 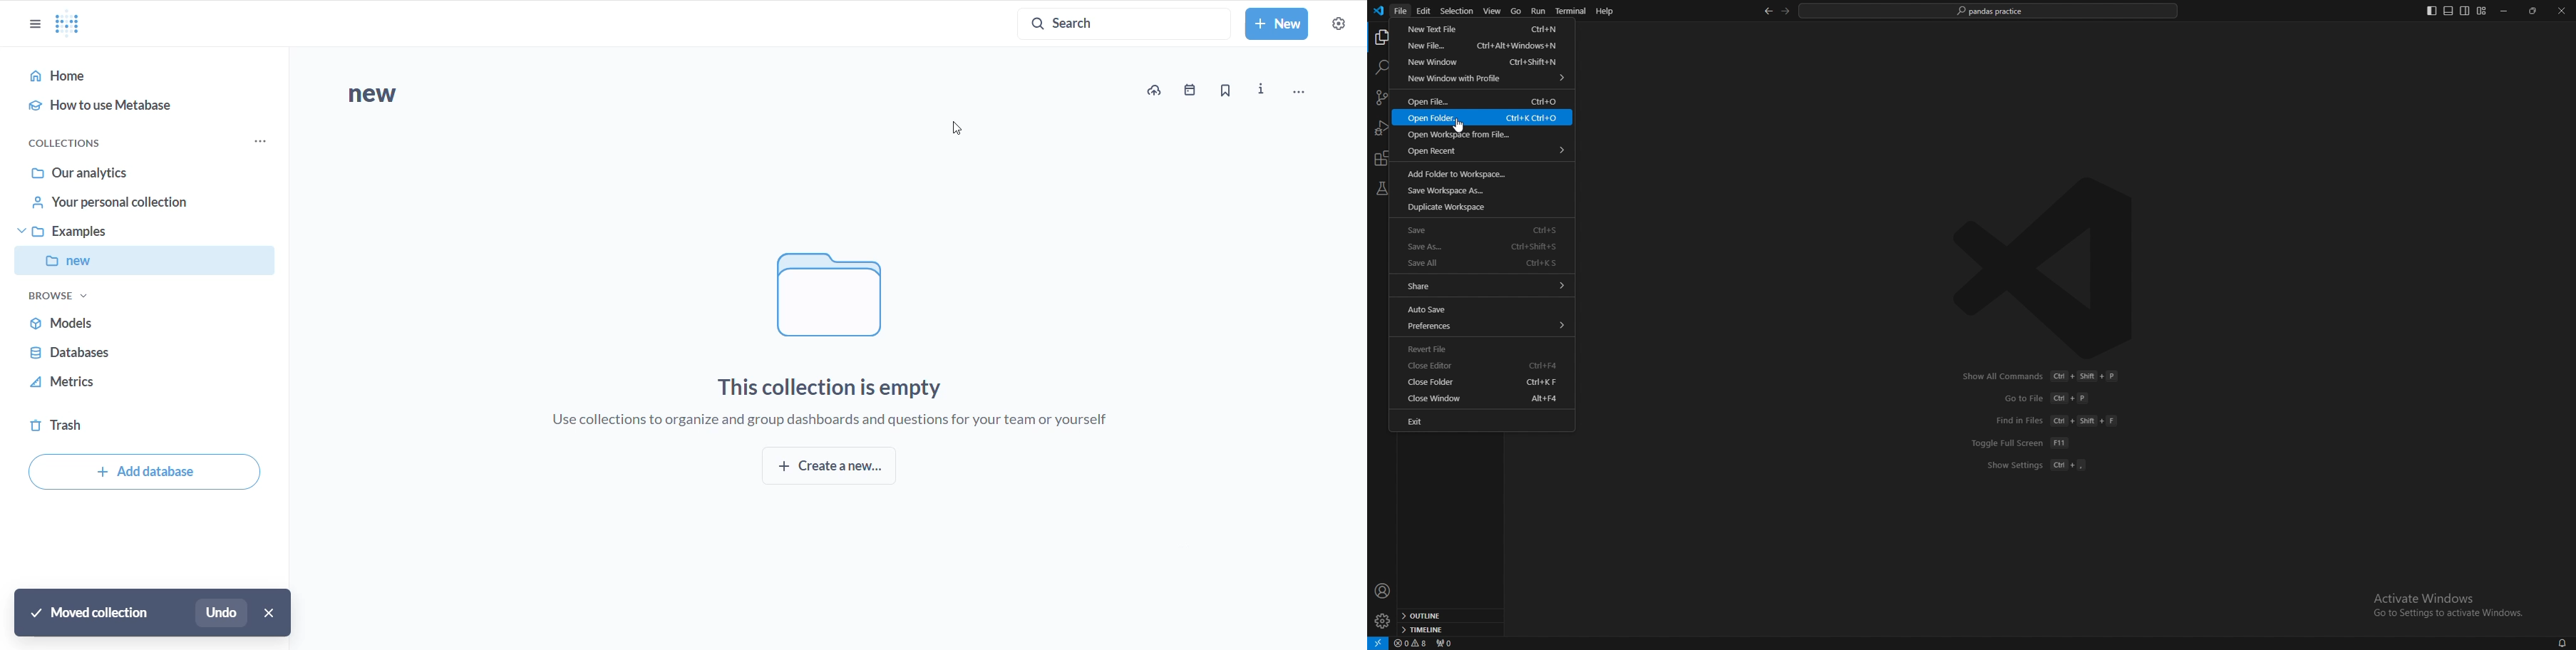 I want to click on back, so click(x=1768, y=12).